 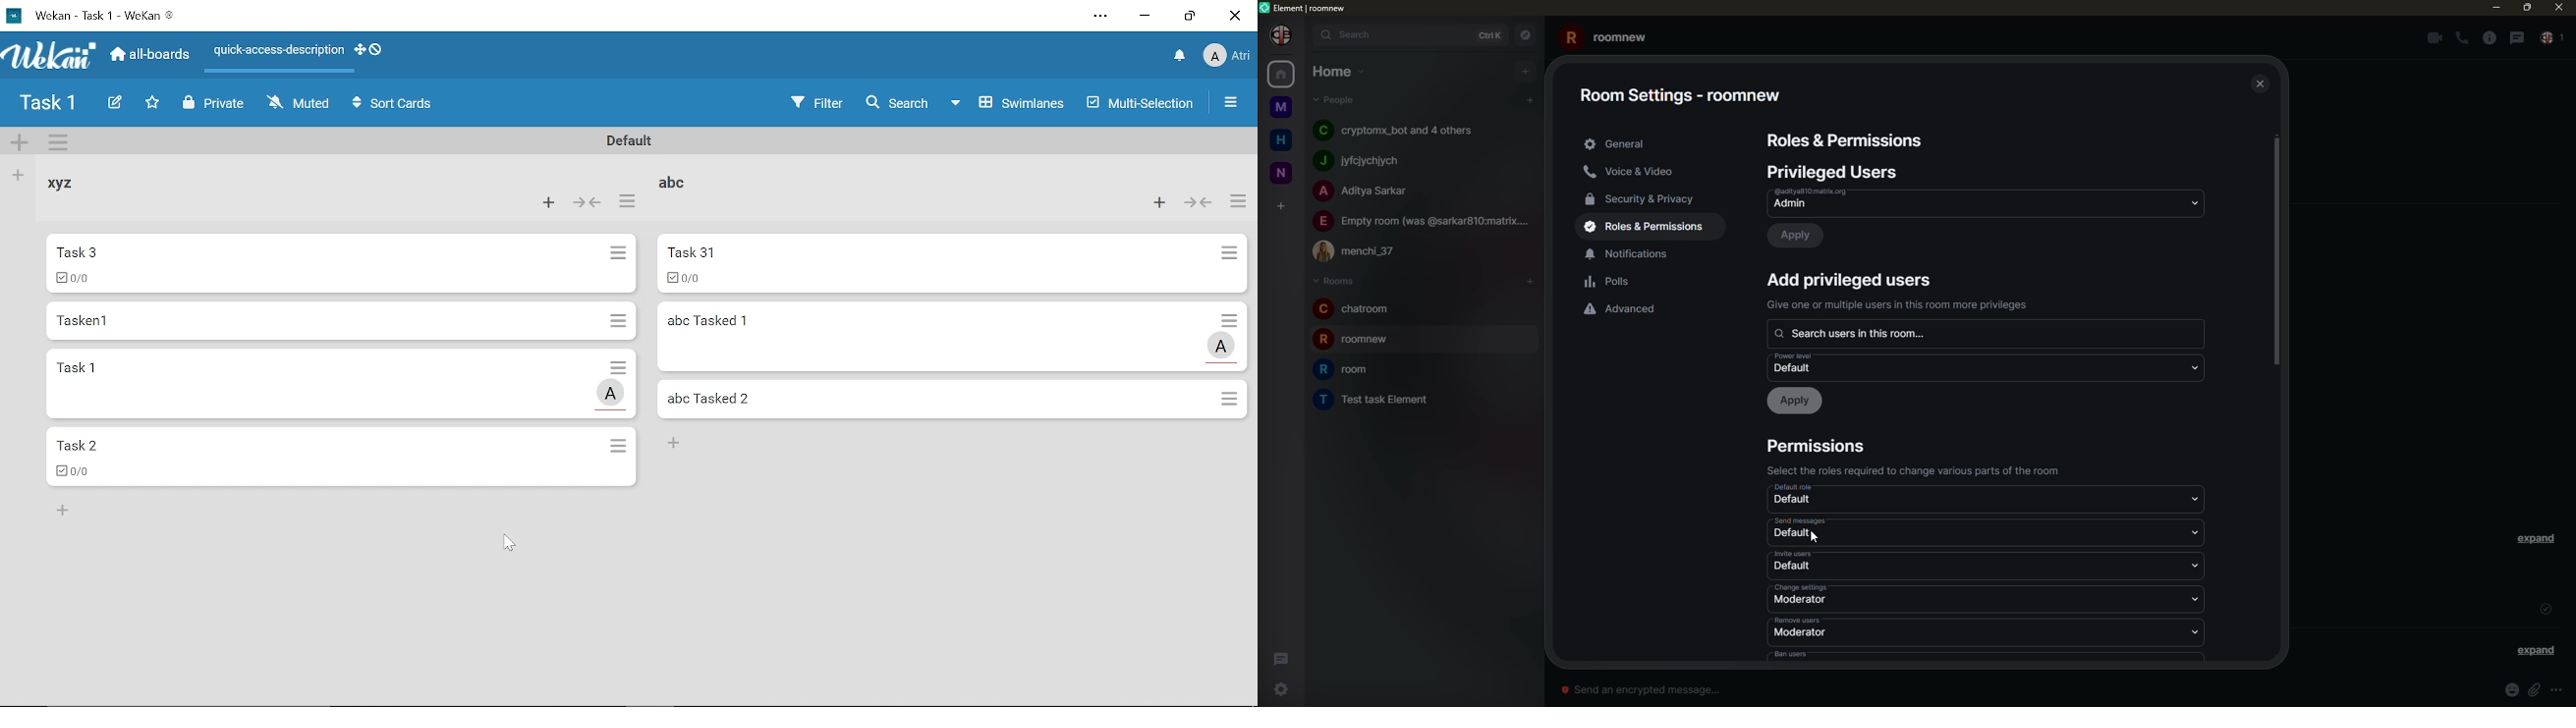 What do you see at coordinates (1338, 100) in the screenshot?
I see `people` at bounding box center [1338, 100].